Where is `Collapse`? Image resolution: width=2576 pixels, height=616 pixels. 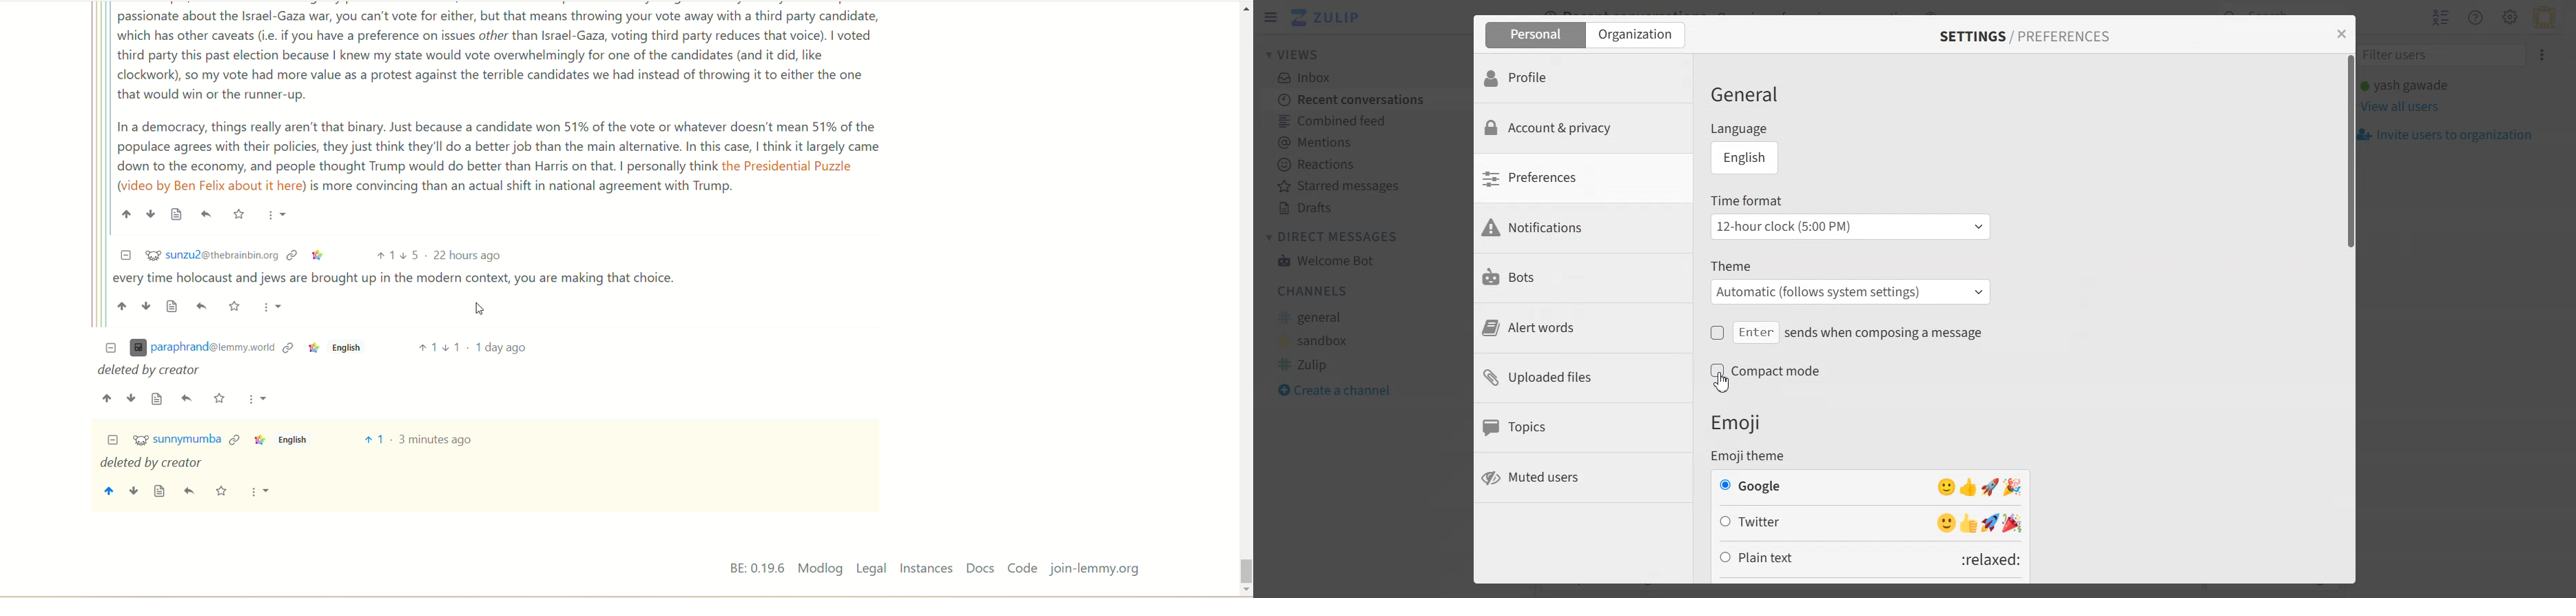
Collapse is located at coordinates (111, 349).